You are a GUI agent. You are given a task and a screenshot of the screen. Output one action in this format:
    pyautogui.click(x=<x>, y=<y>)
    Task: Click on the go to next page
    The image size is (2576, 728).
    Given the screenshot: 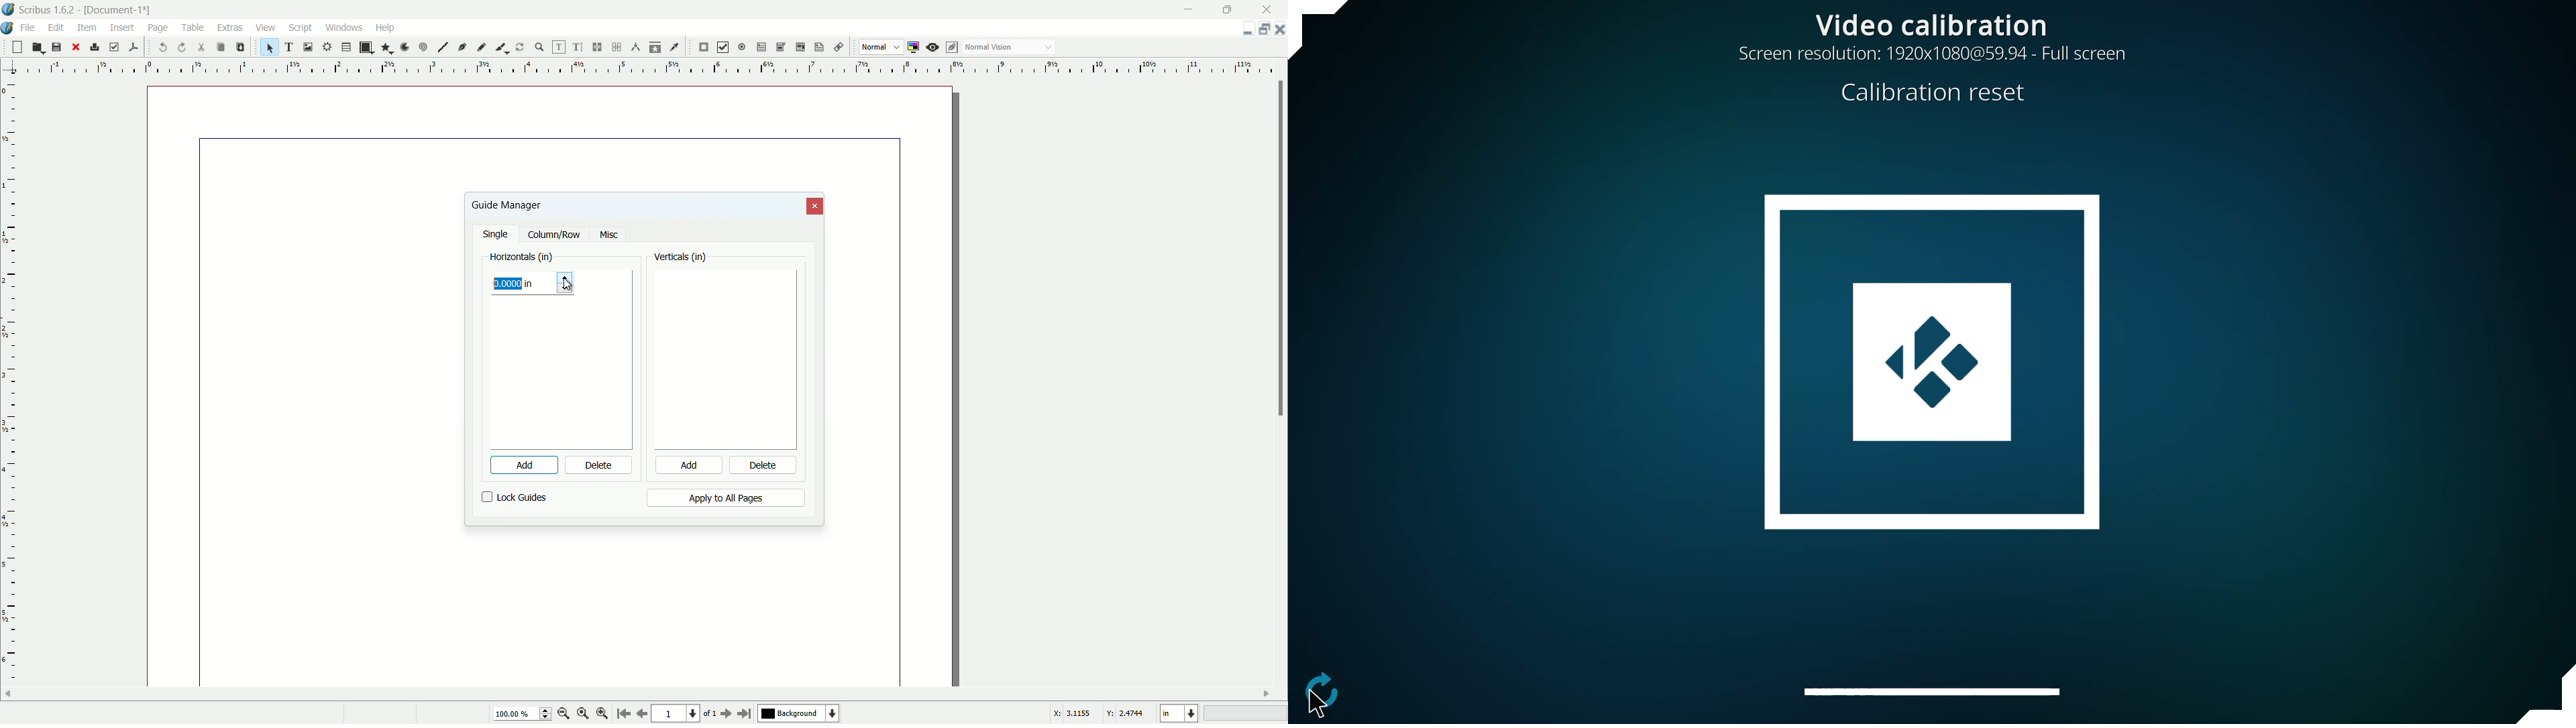 What is the action you would take?
    pyautogui.click(x=724, y=714)
    